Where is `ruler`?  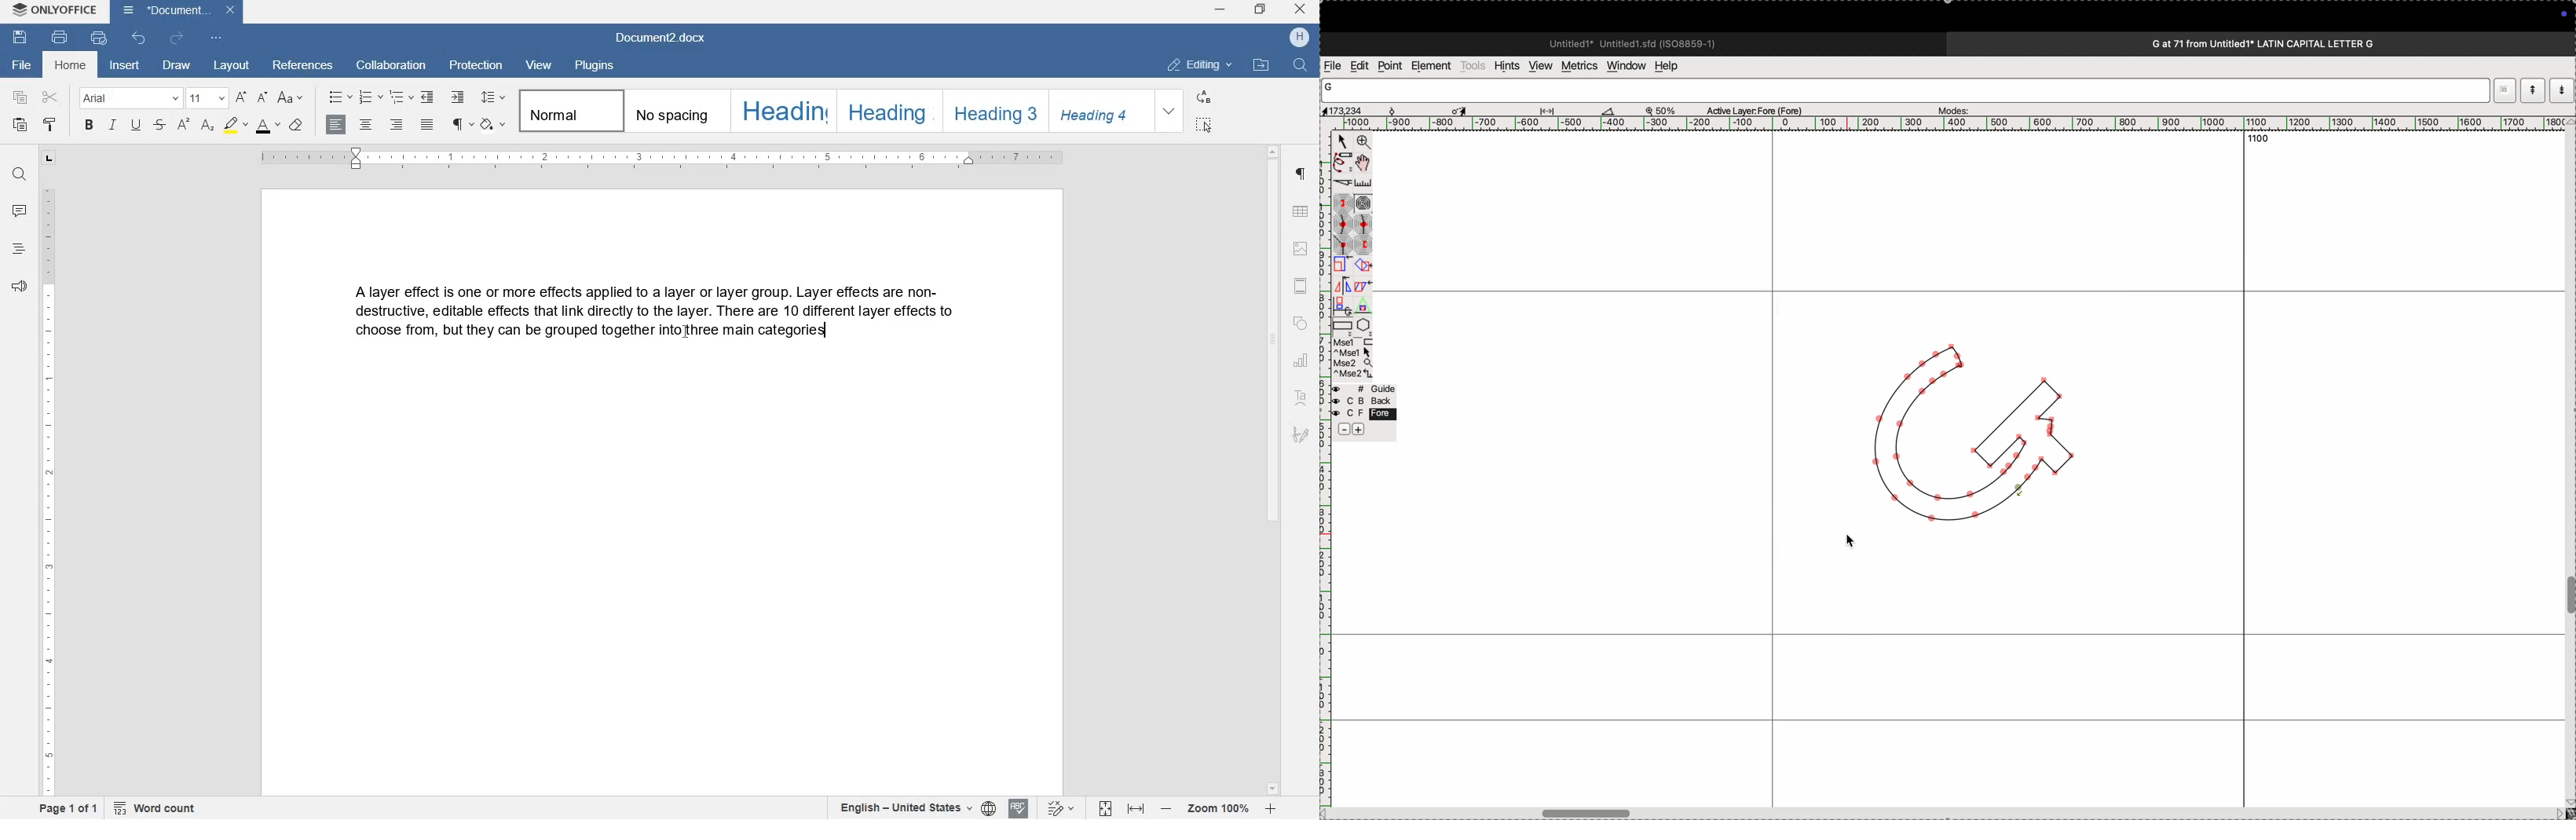
ruler is located at coordinates (1327, 631).